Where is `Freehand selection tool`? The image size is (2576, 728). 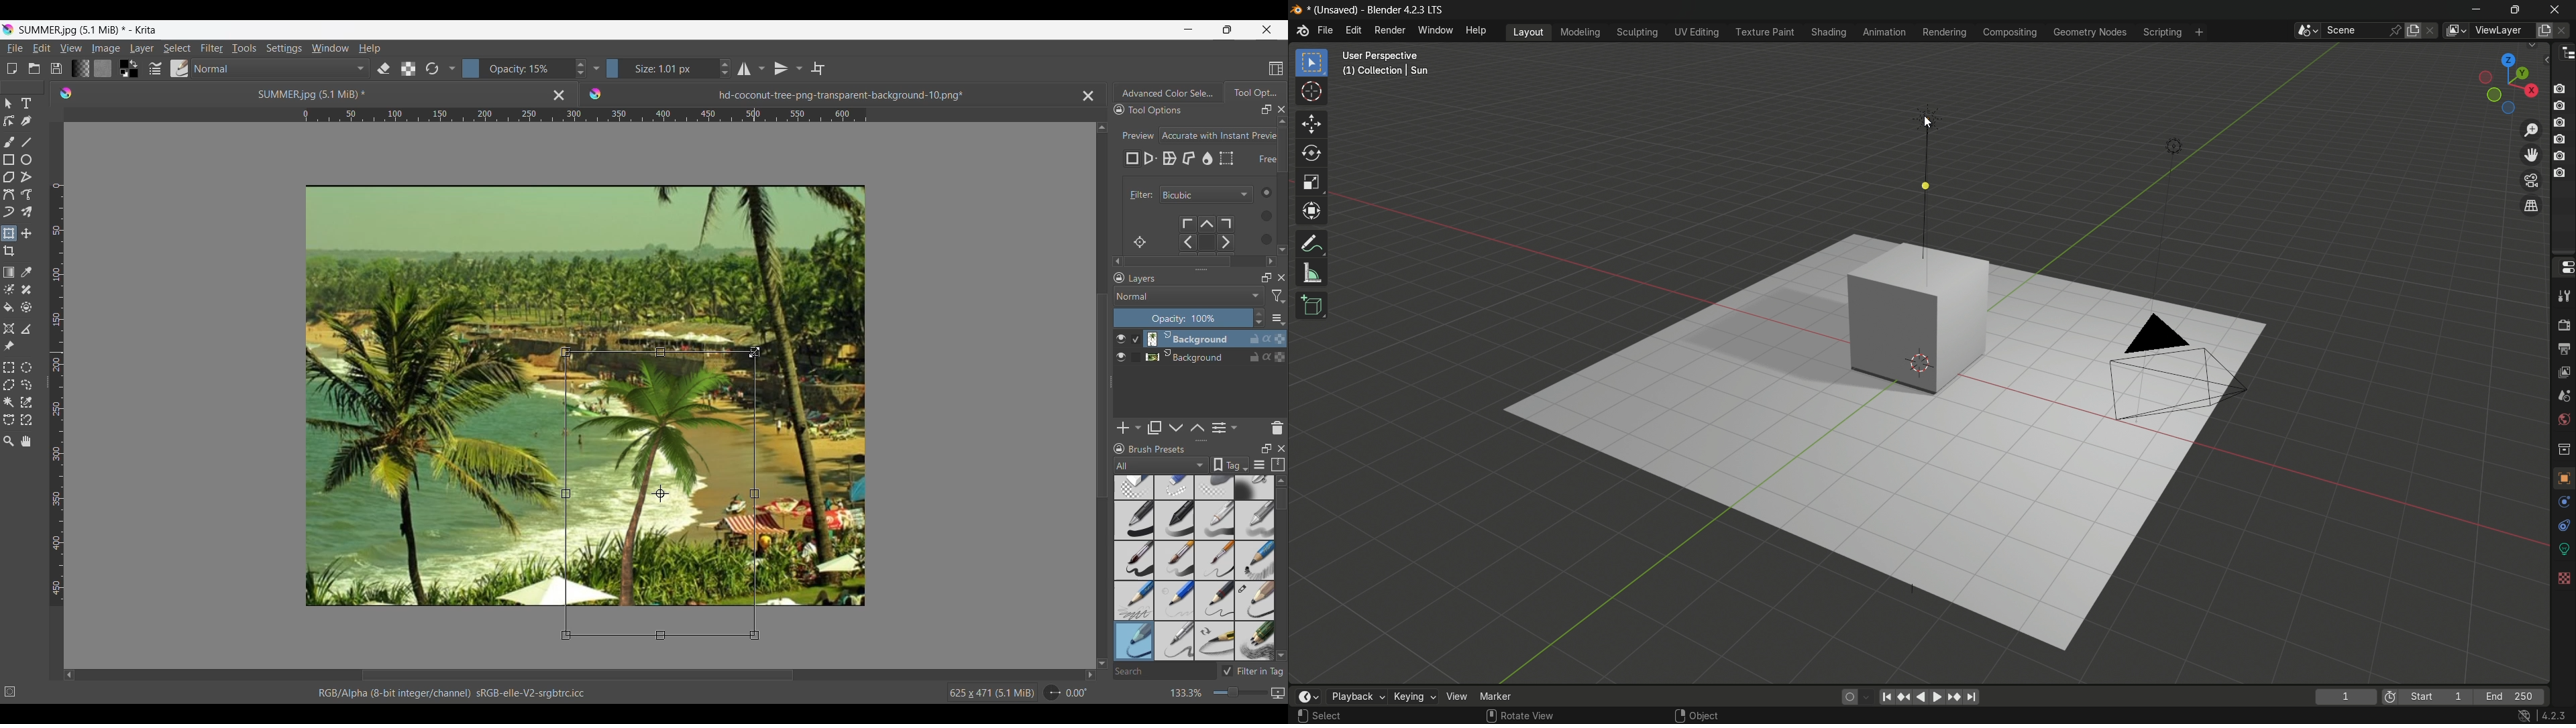
Freehand selection tool is located at coordinates (25, 384).